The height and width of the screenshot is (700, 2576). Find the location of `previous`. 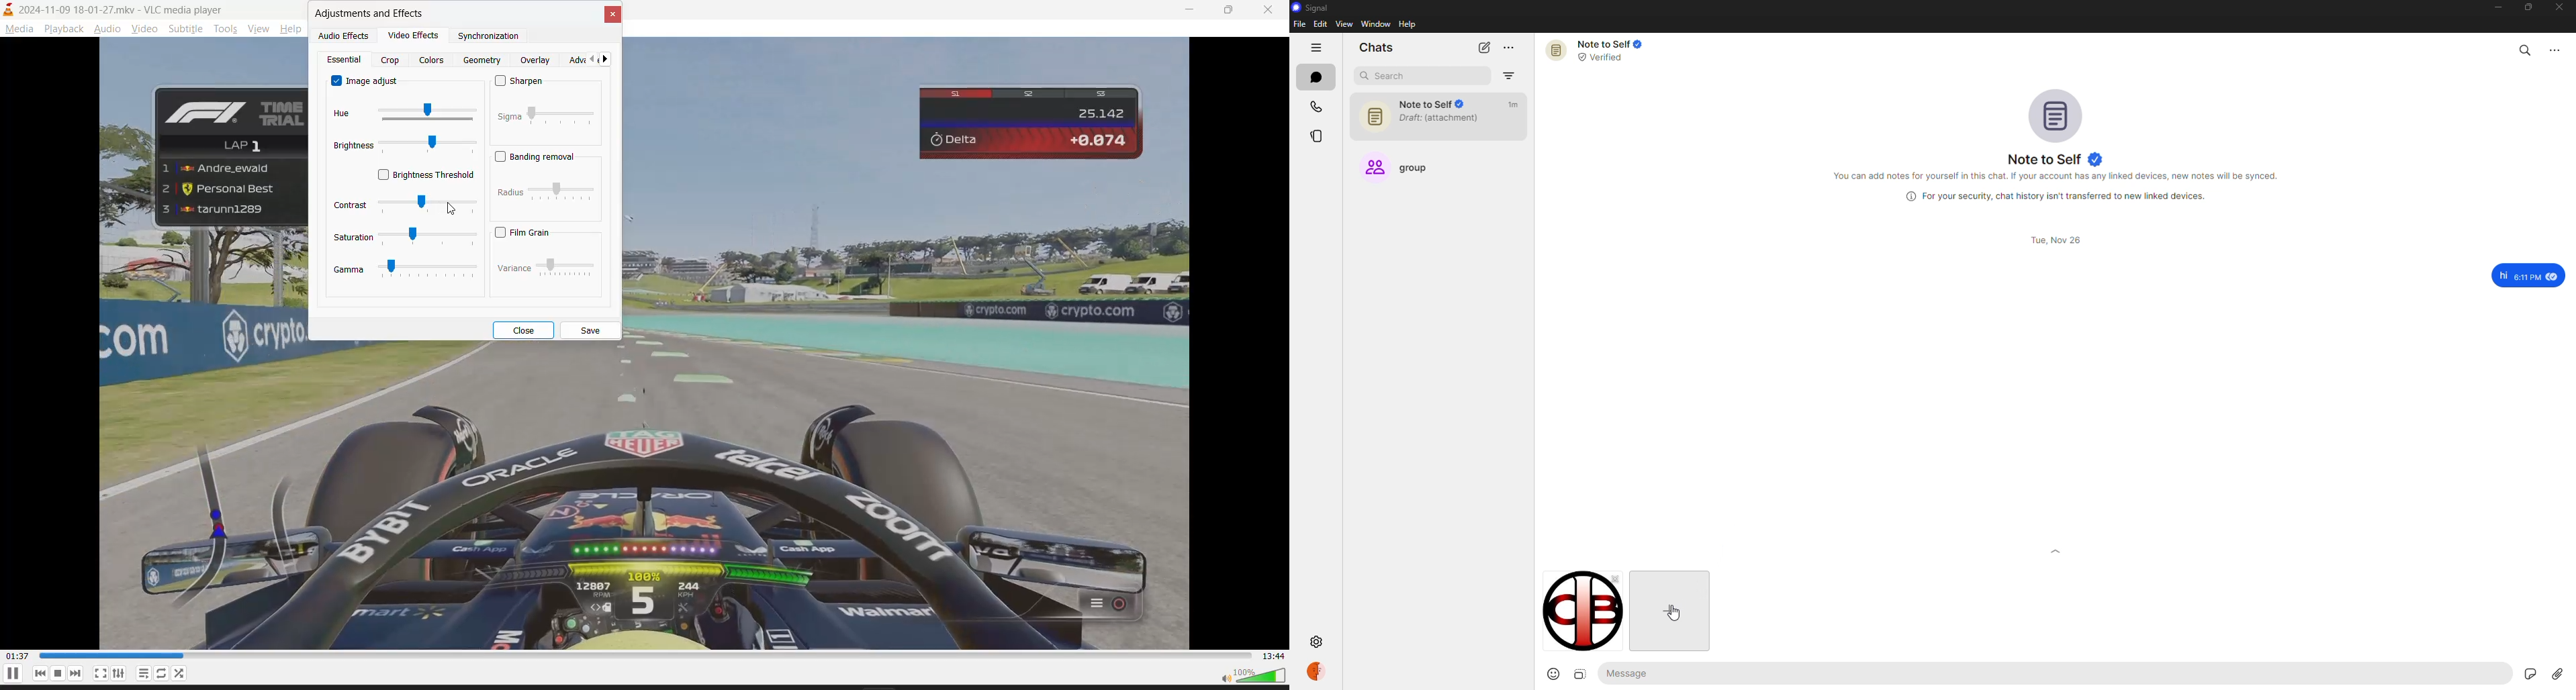

previous is located at coordinates (36, 674).